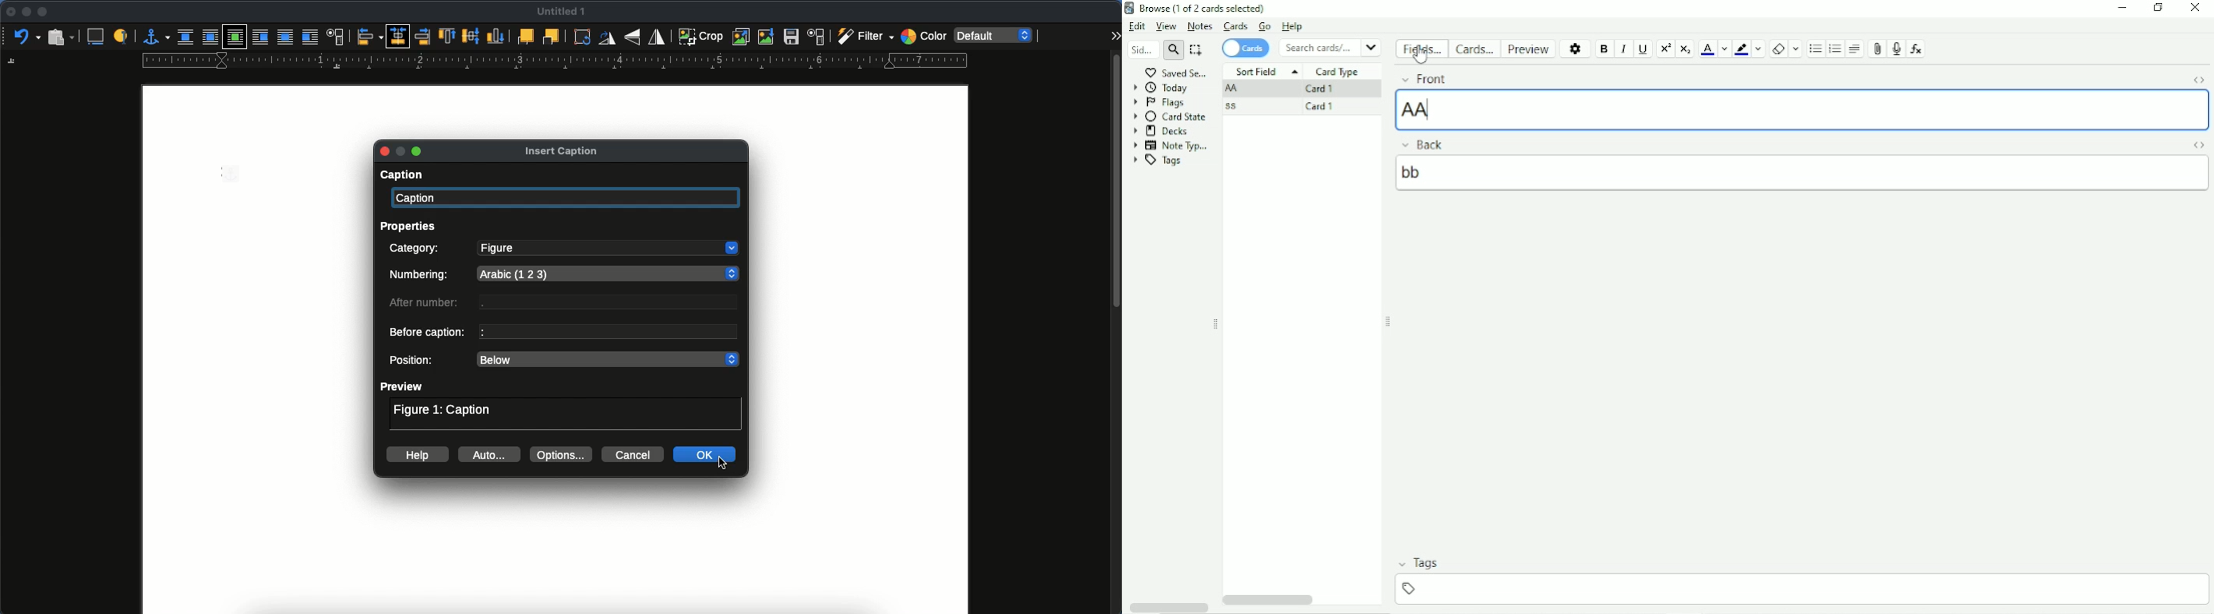 The image size is (2240, 616). What do you see at coordinates (1574, 48) in the screenshot?
I see `Options` at bounding box center [1574, 48].